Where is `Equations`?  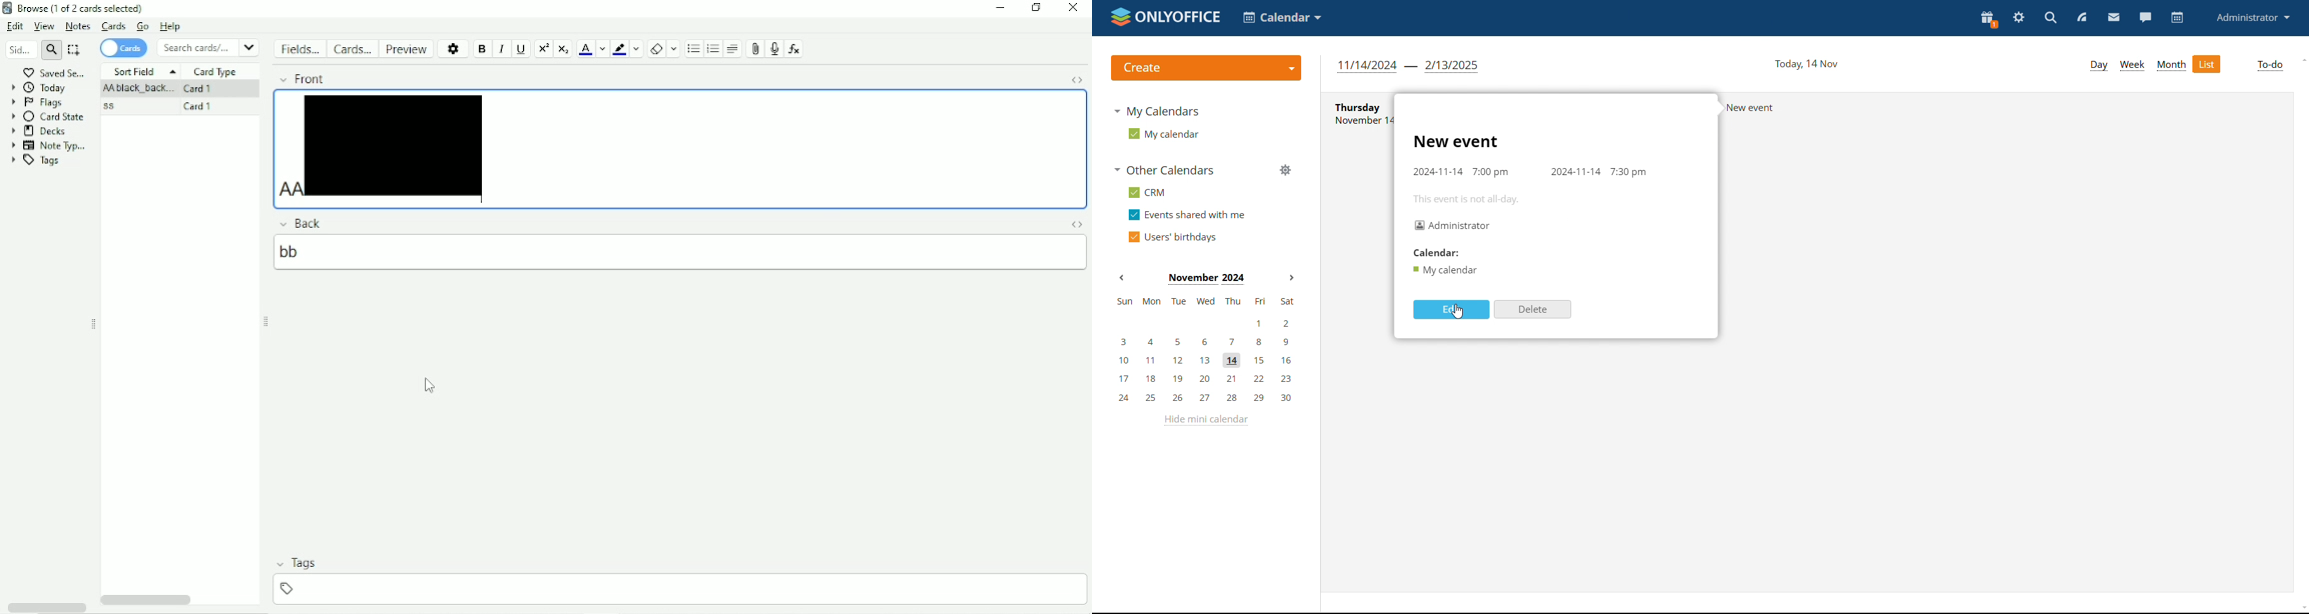
Equations is located at coordinates (794, 48).